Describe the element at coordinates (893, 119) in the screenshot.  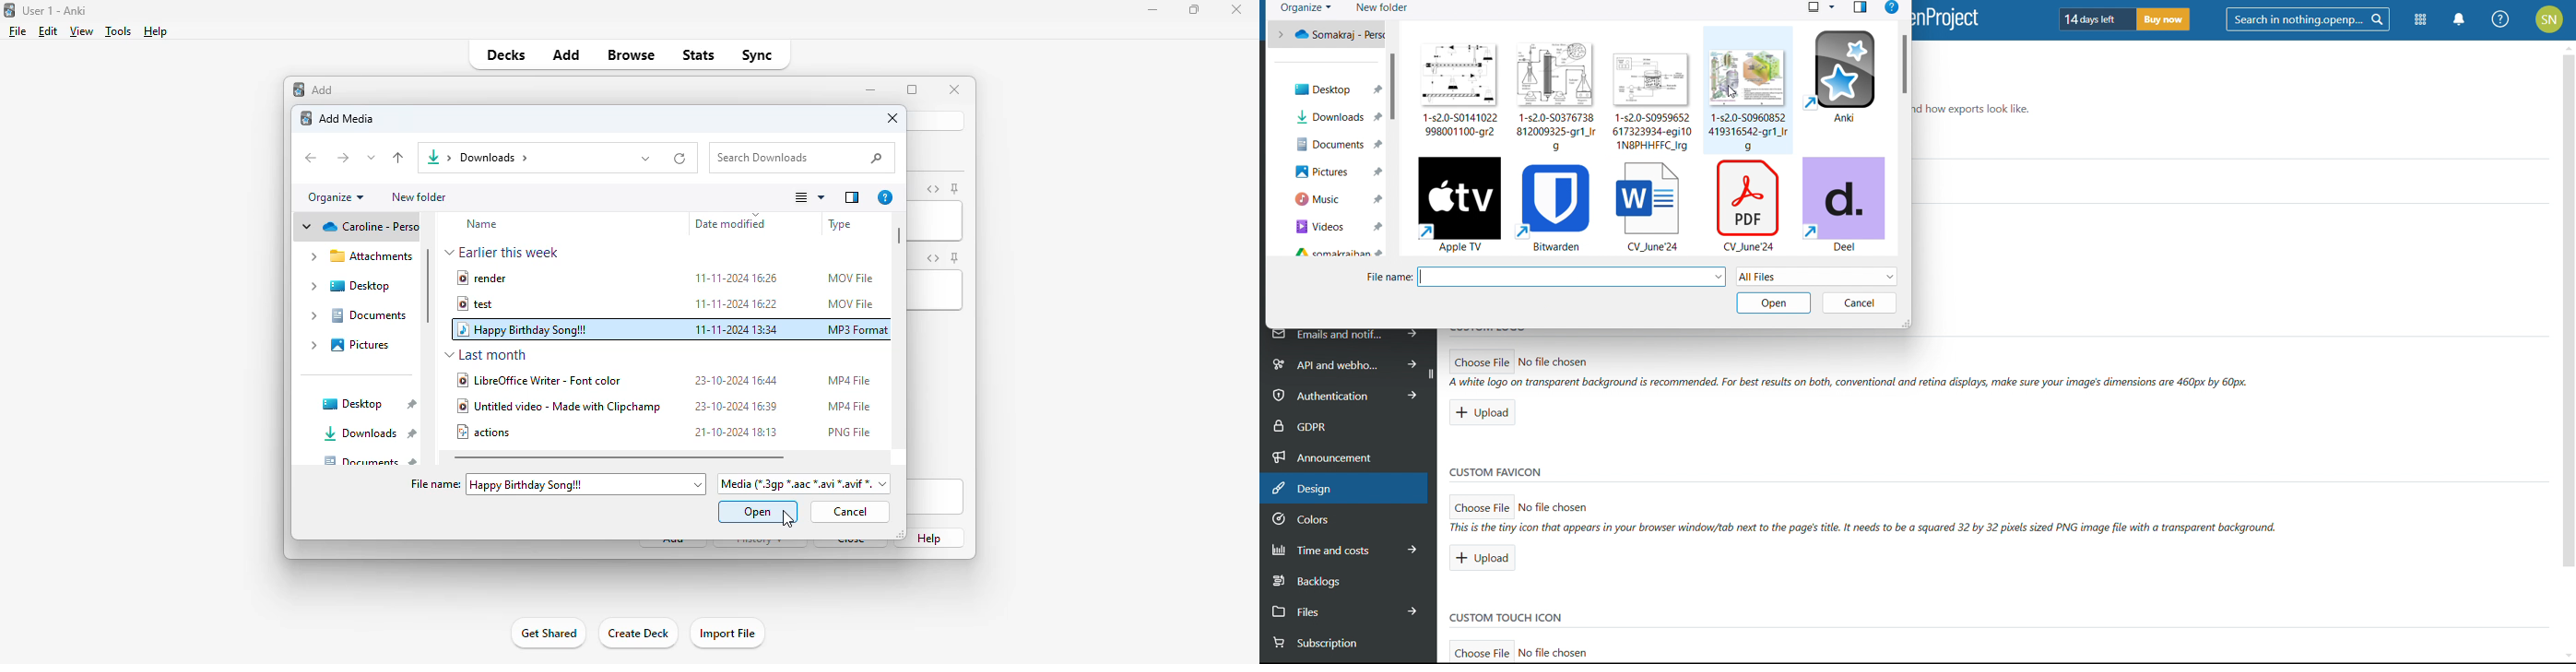
I see `close` at that location.